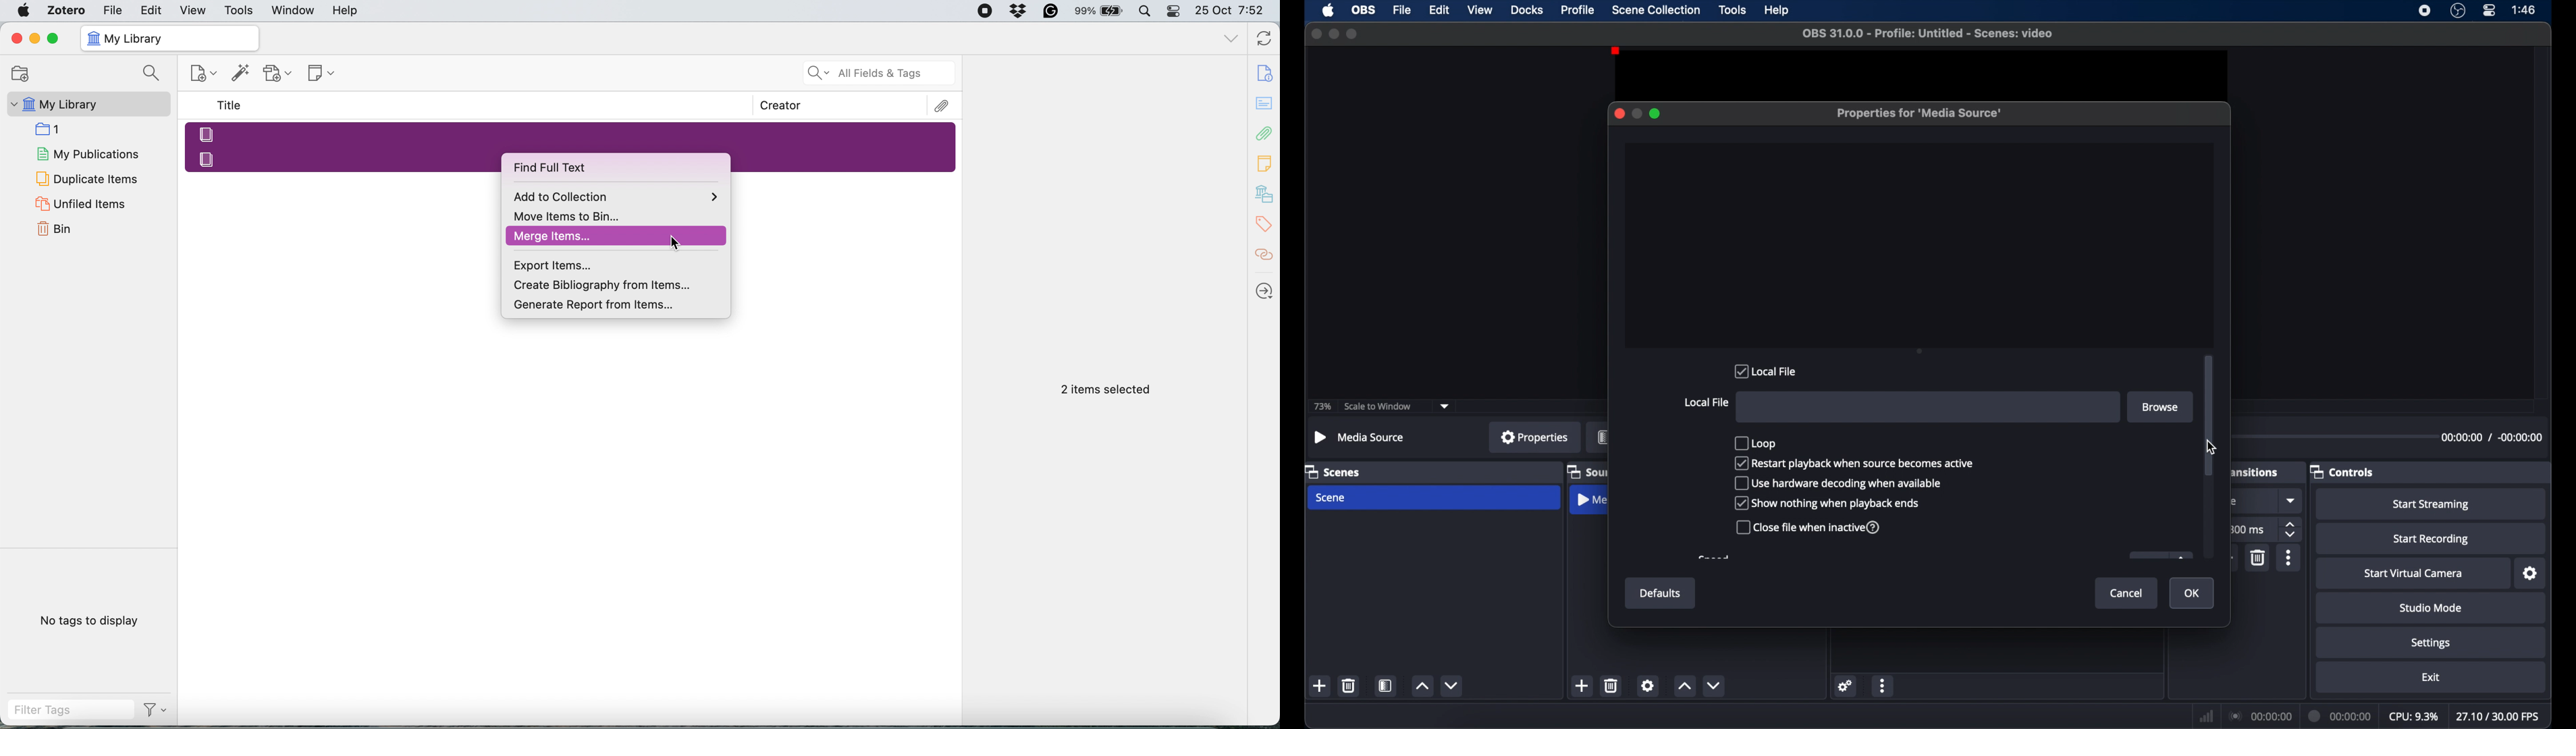 Image resolution: width=2576 pixels, height=756 pixels. What do you see at coordinates (2260, 715) in the screenshot?
I see `connection` at bounding box center [2260, 715].